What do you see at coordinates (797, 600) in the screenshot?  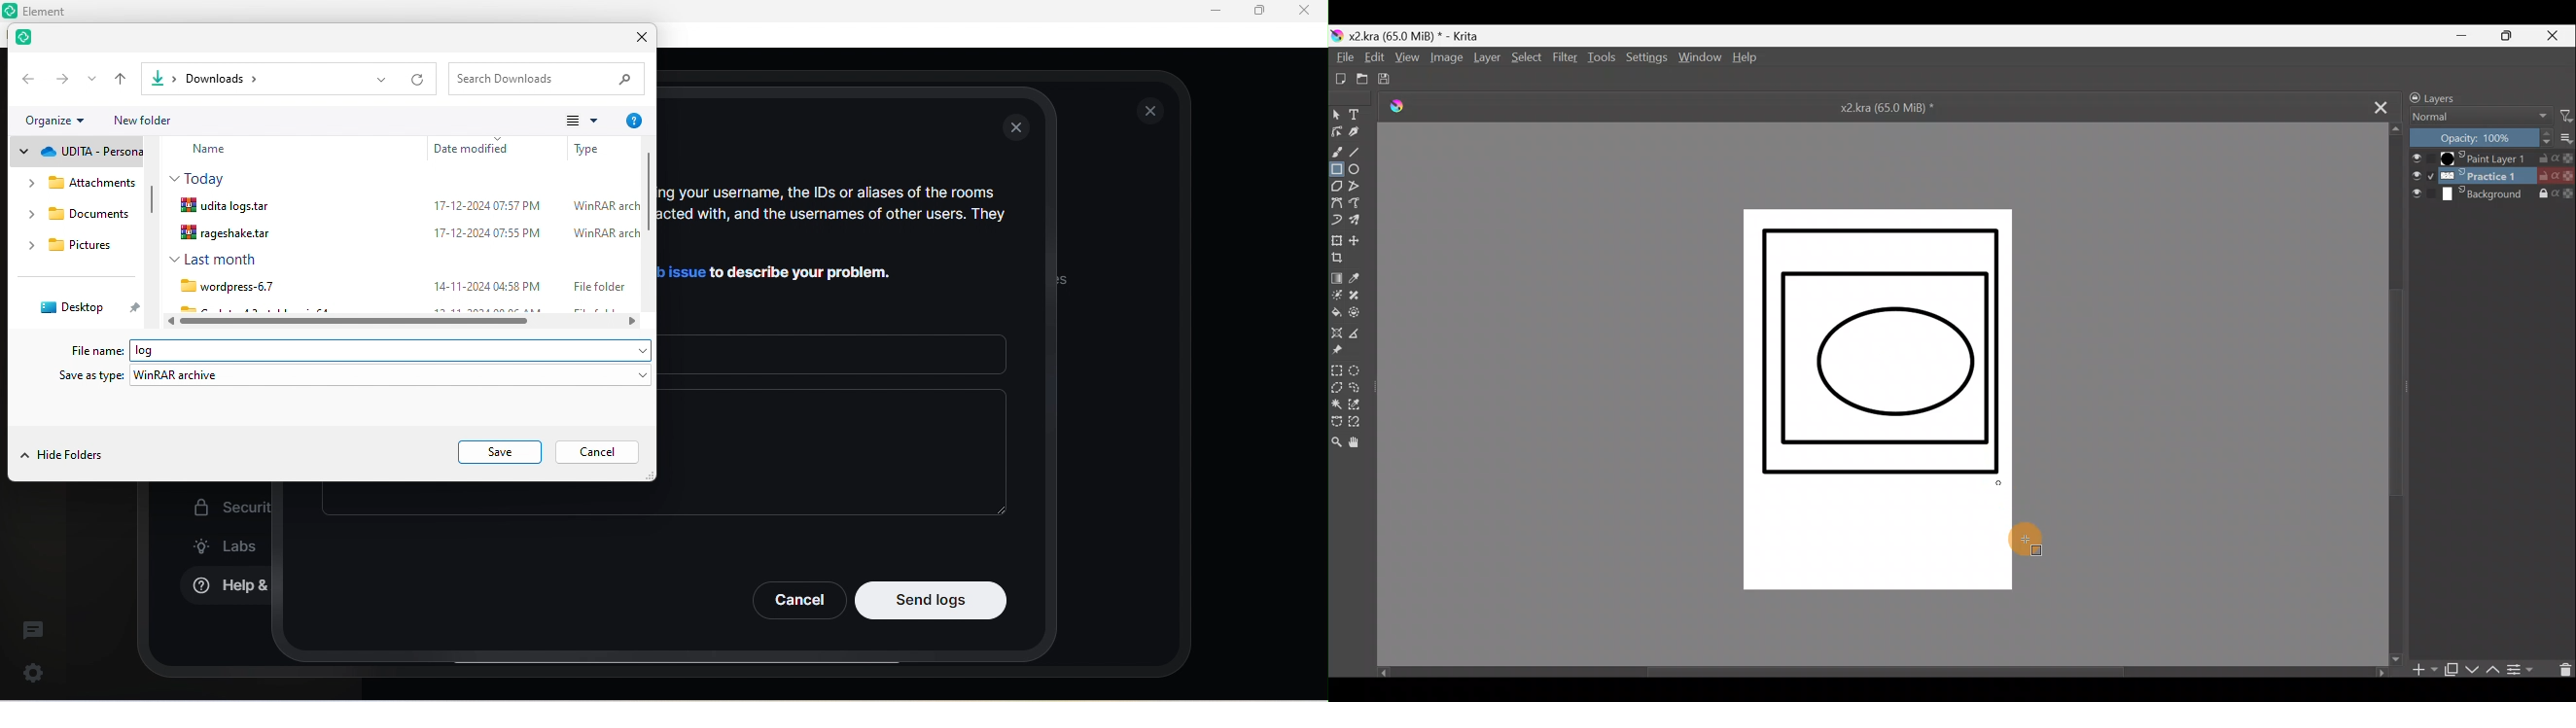 I see `Cancel` at bounding box center [797, 600].